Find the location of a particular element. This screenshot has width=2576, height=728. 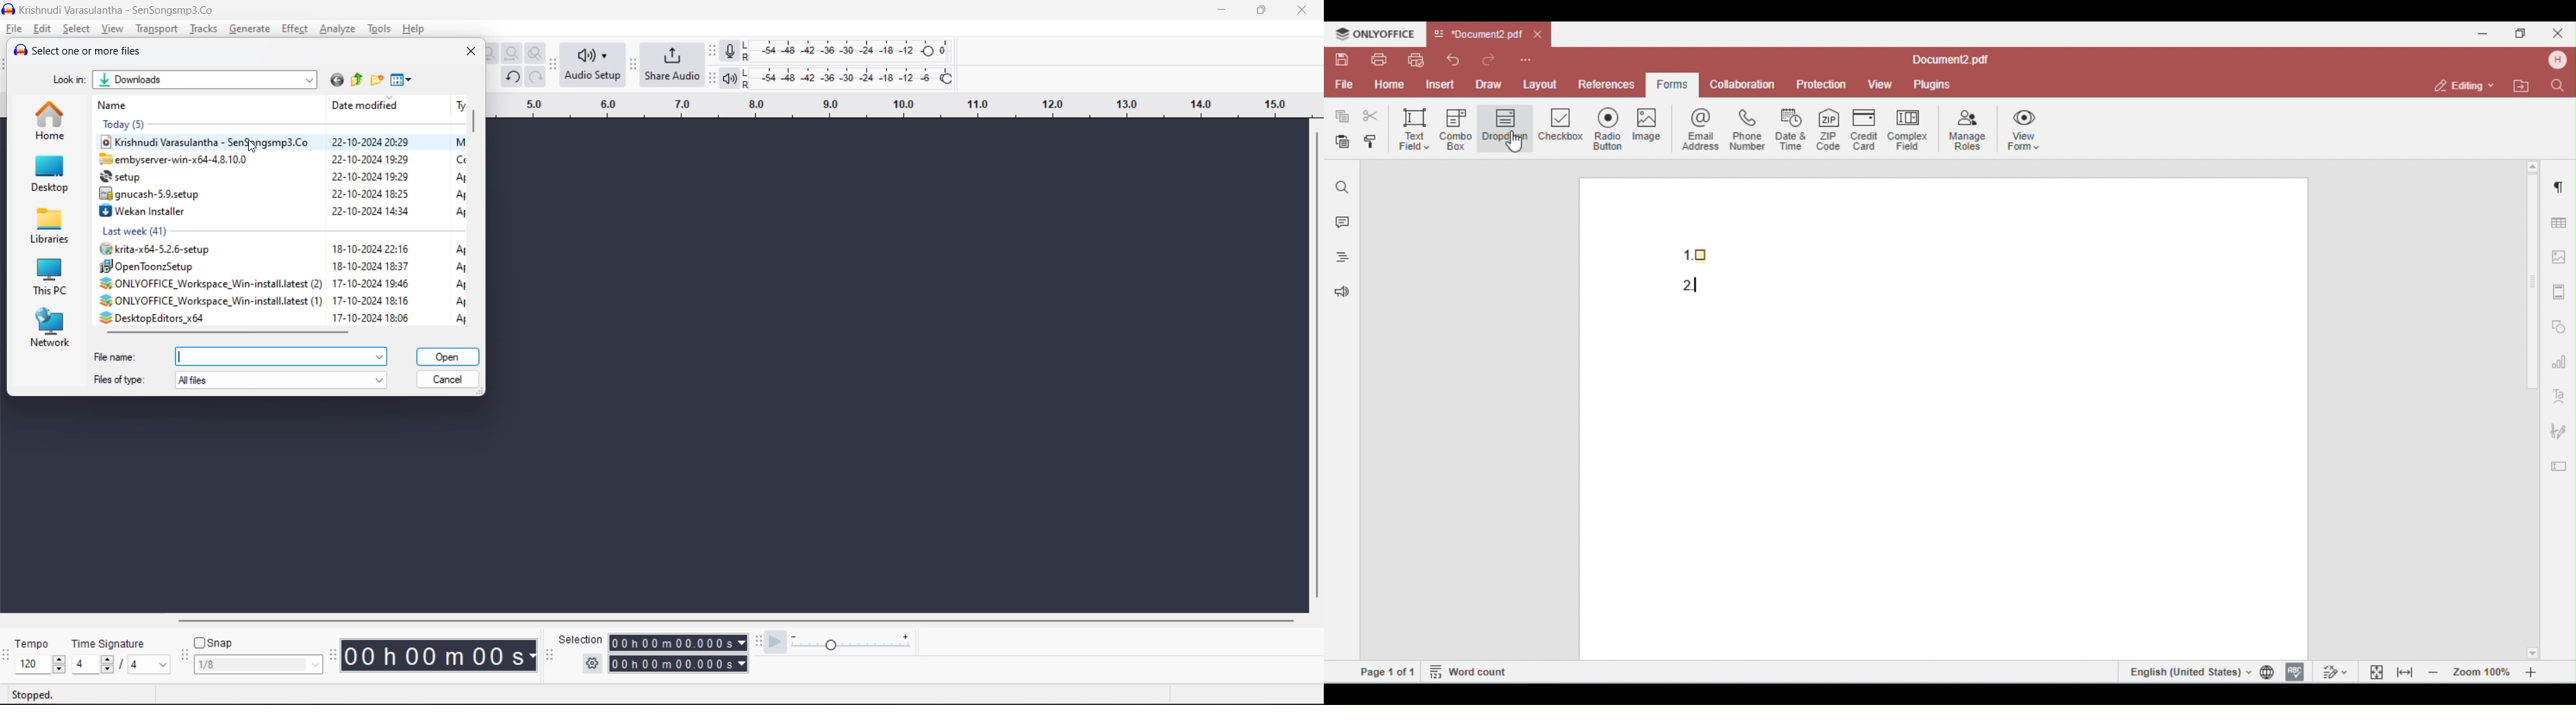

select is located at coordinates (78, 29).